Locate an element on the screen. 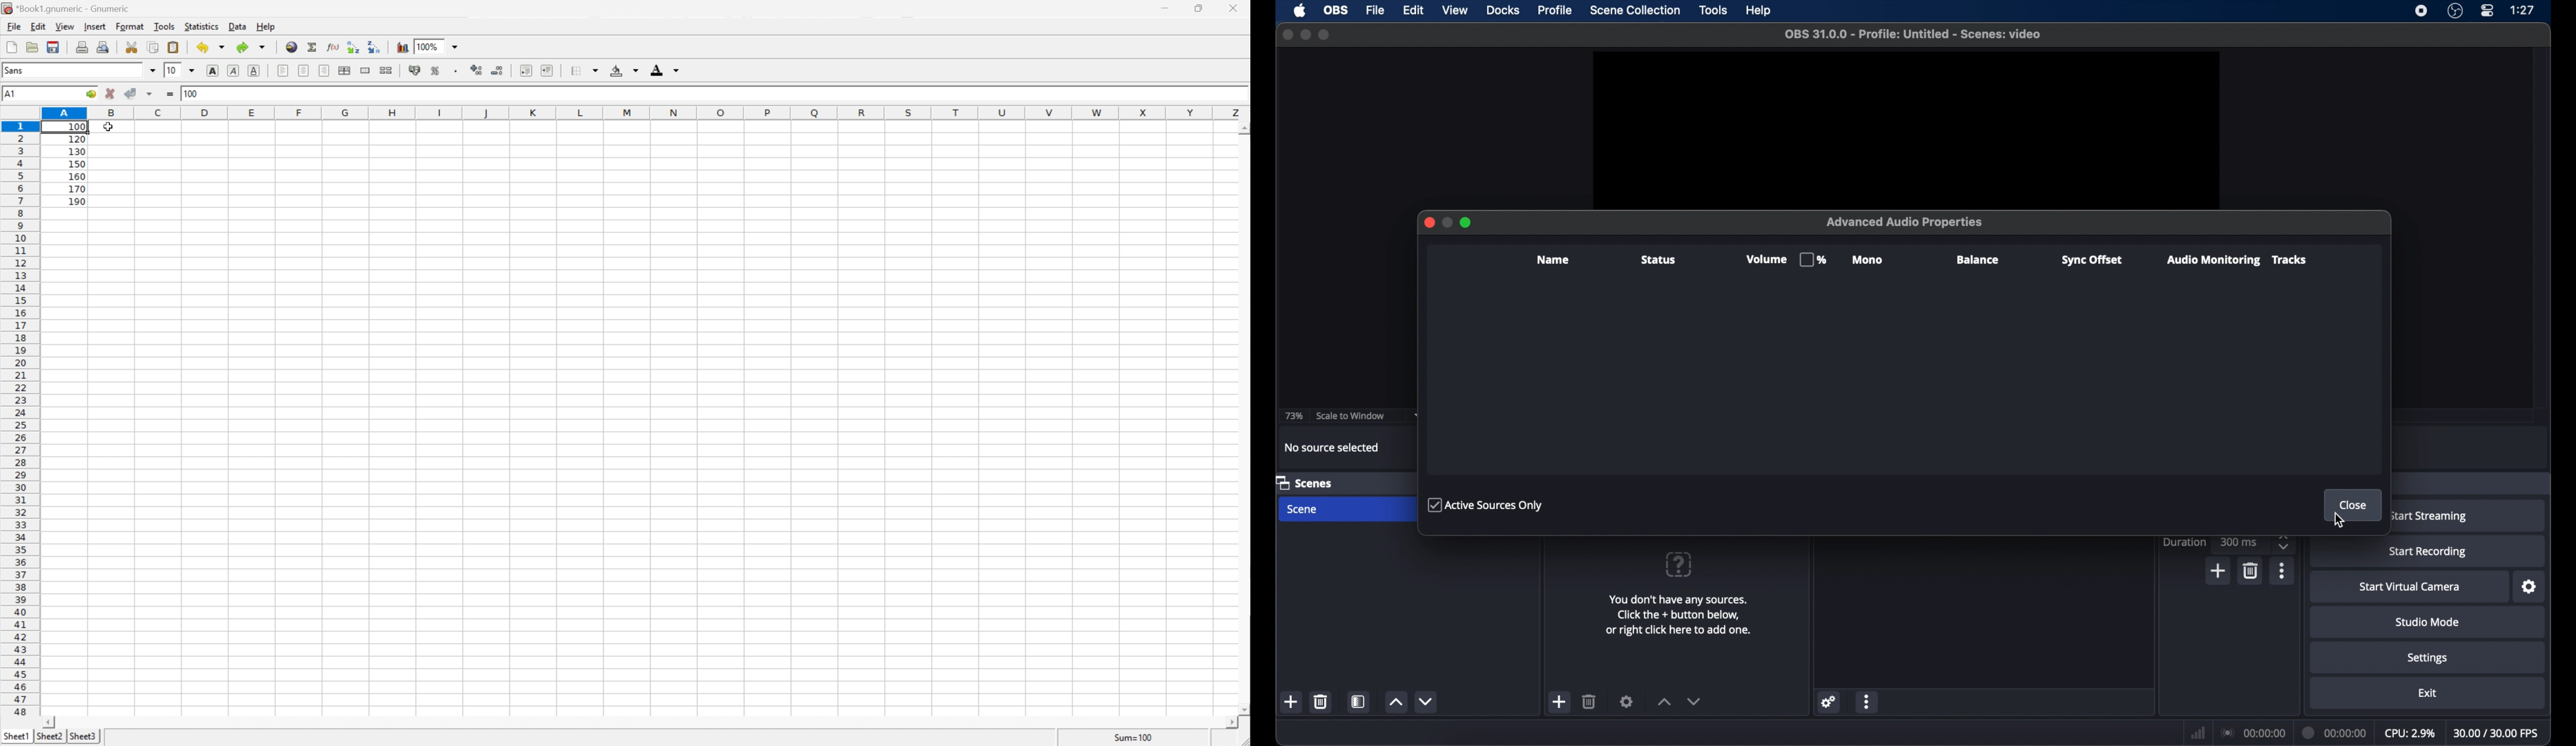  screen recorder is located at coordinates (2419, 12).